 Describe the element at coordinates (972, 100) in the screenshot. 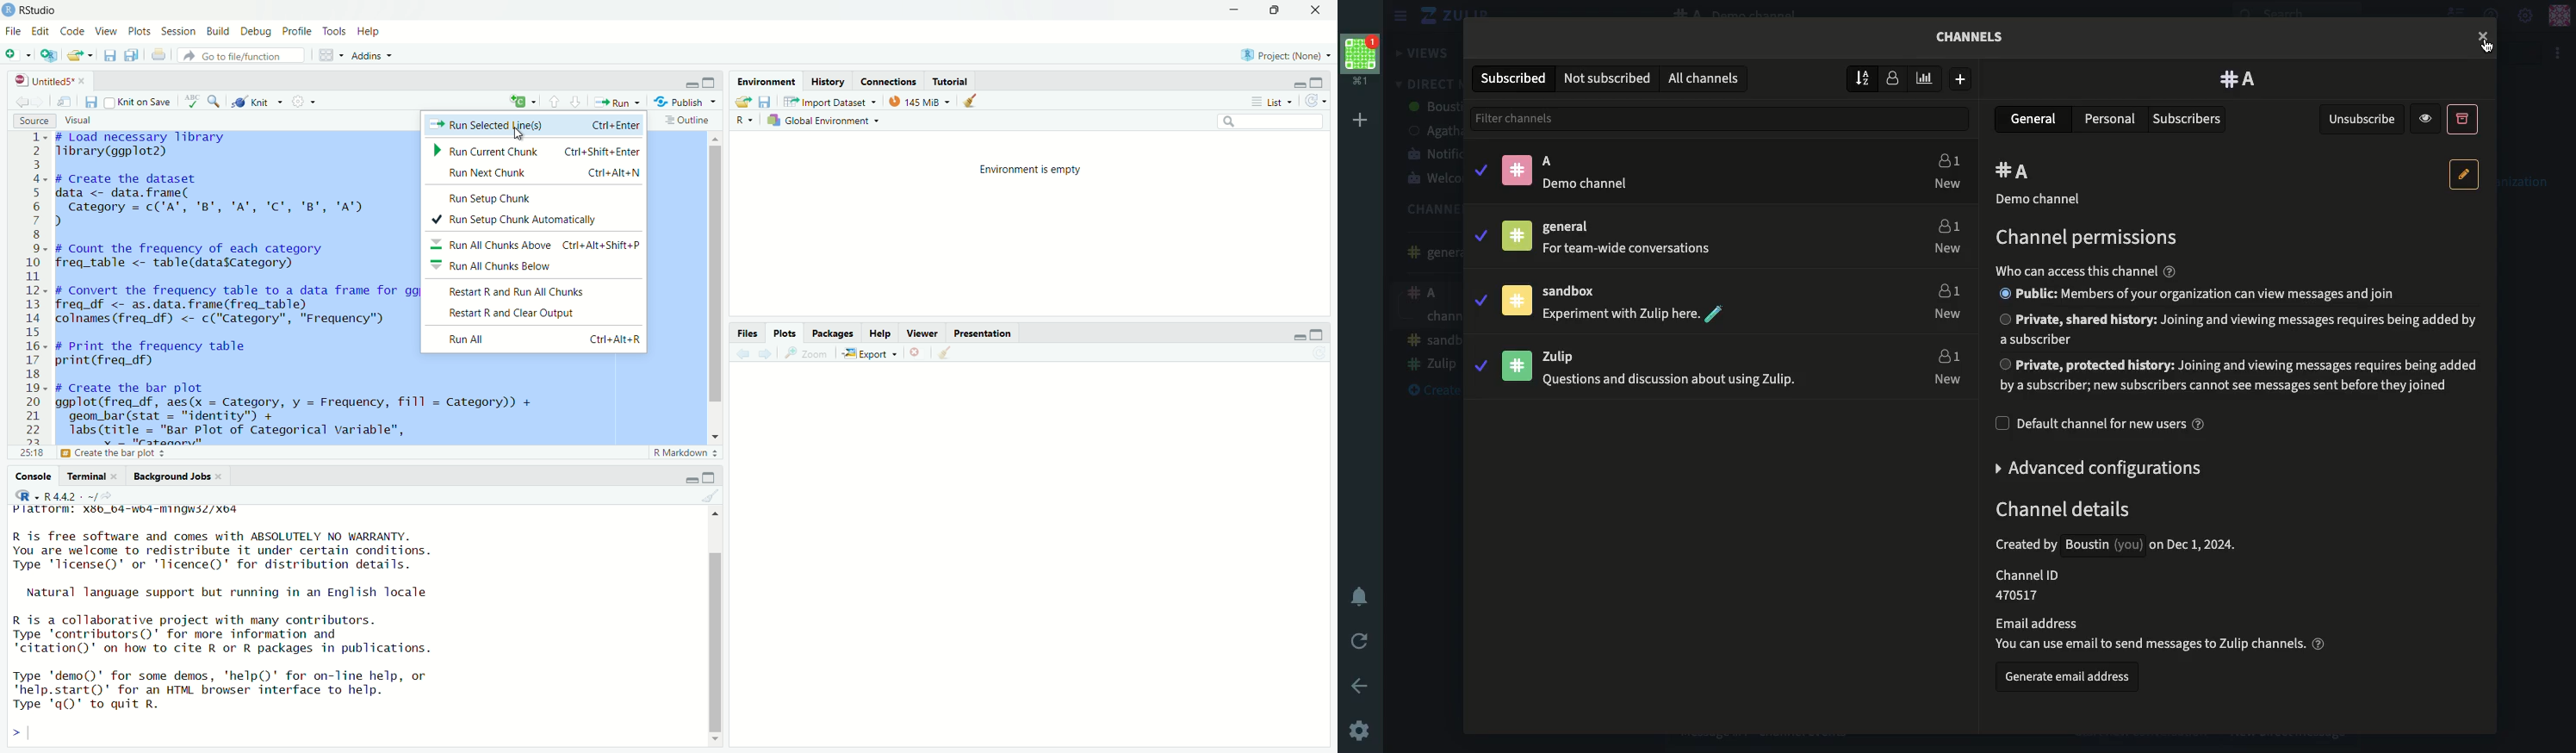

I see `clear data` at that location.